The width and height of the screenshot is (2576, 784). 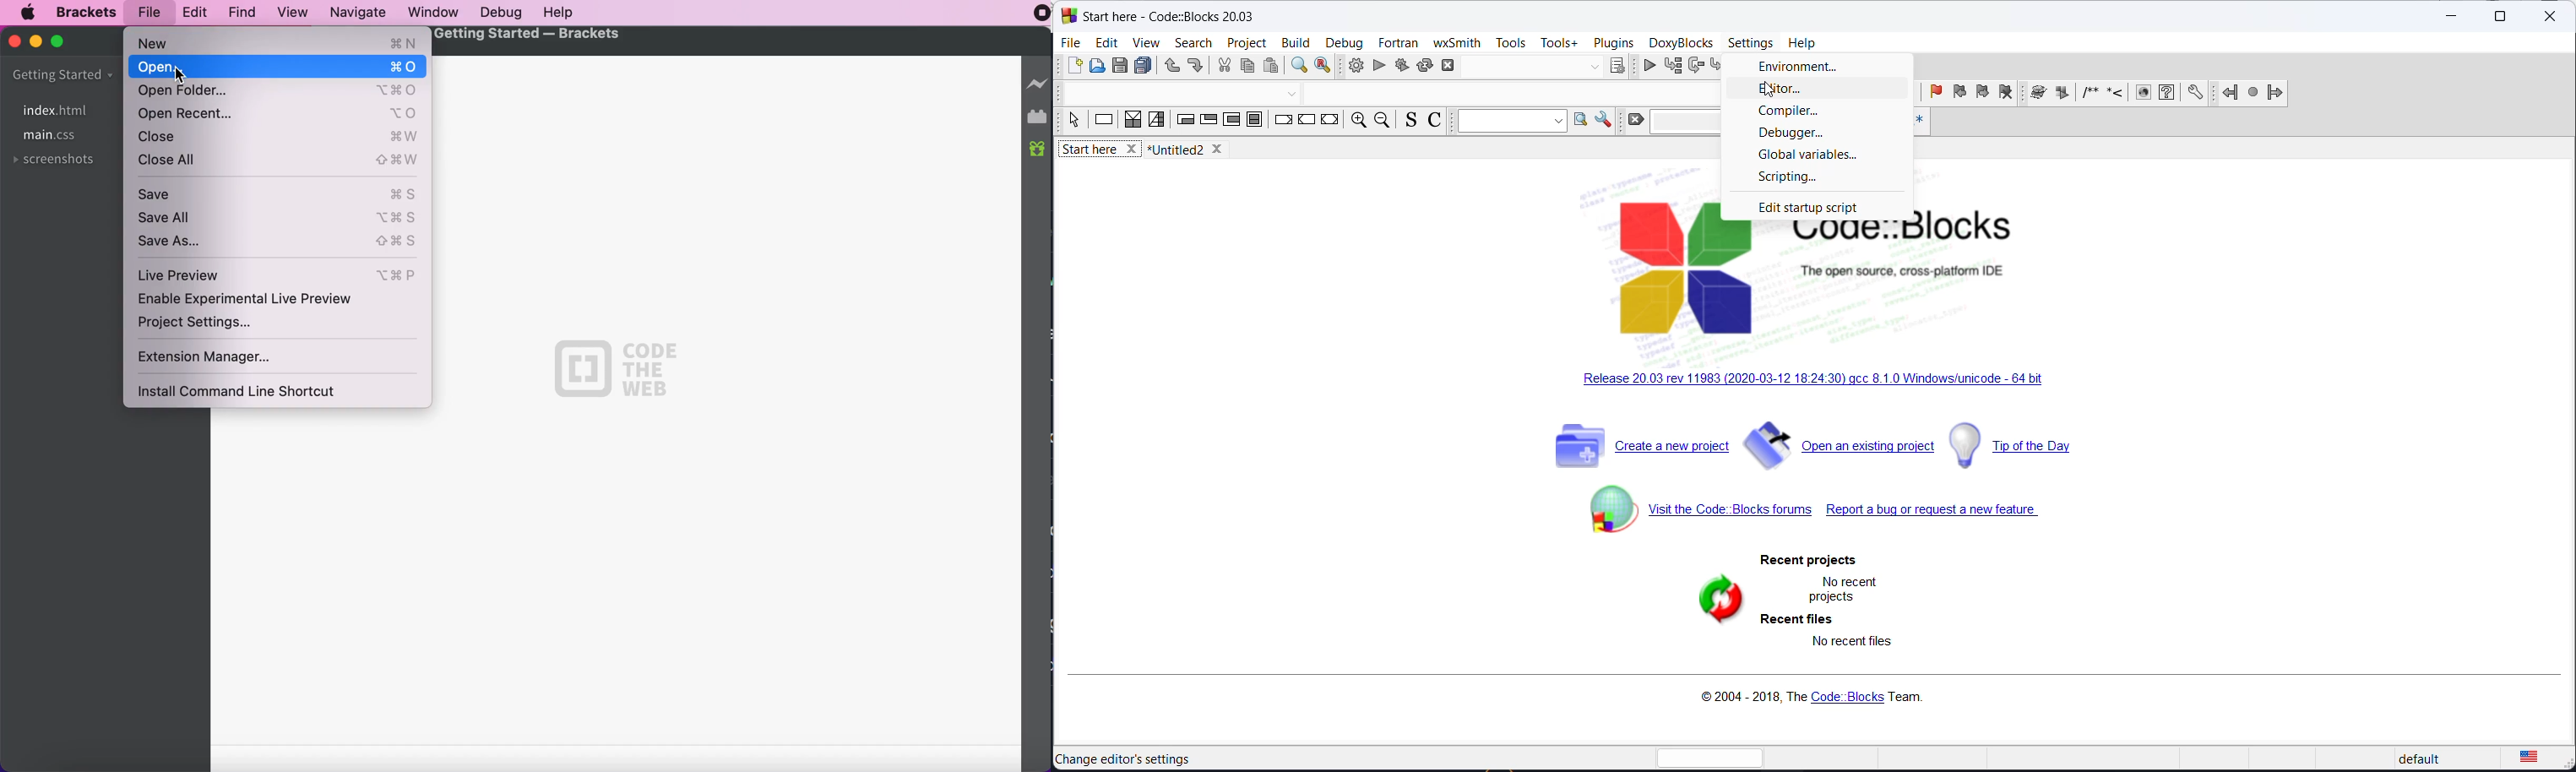 I want to click on extension manager, so click(x=1037, y=116).